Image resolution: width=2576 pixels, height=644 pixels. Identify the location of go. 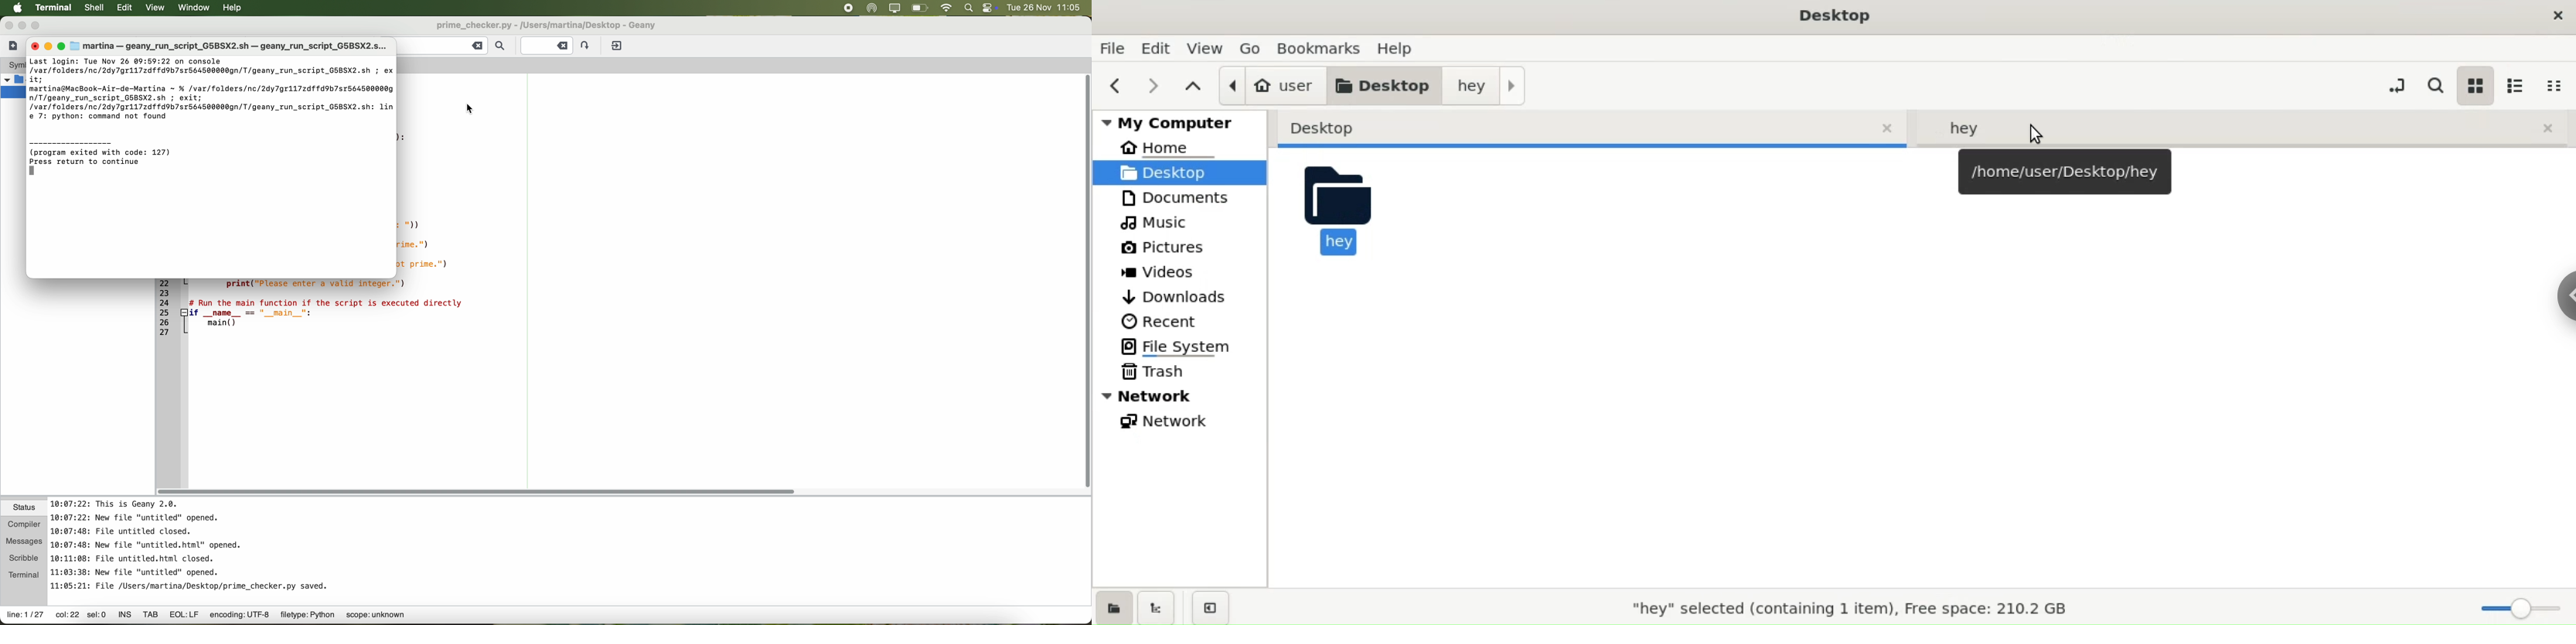
(1251, 47).